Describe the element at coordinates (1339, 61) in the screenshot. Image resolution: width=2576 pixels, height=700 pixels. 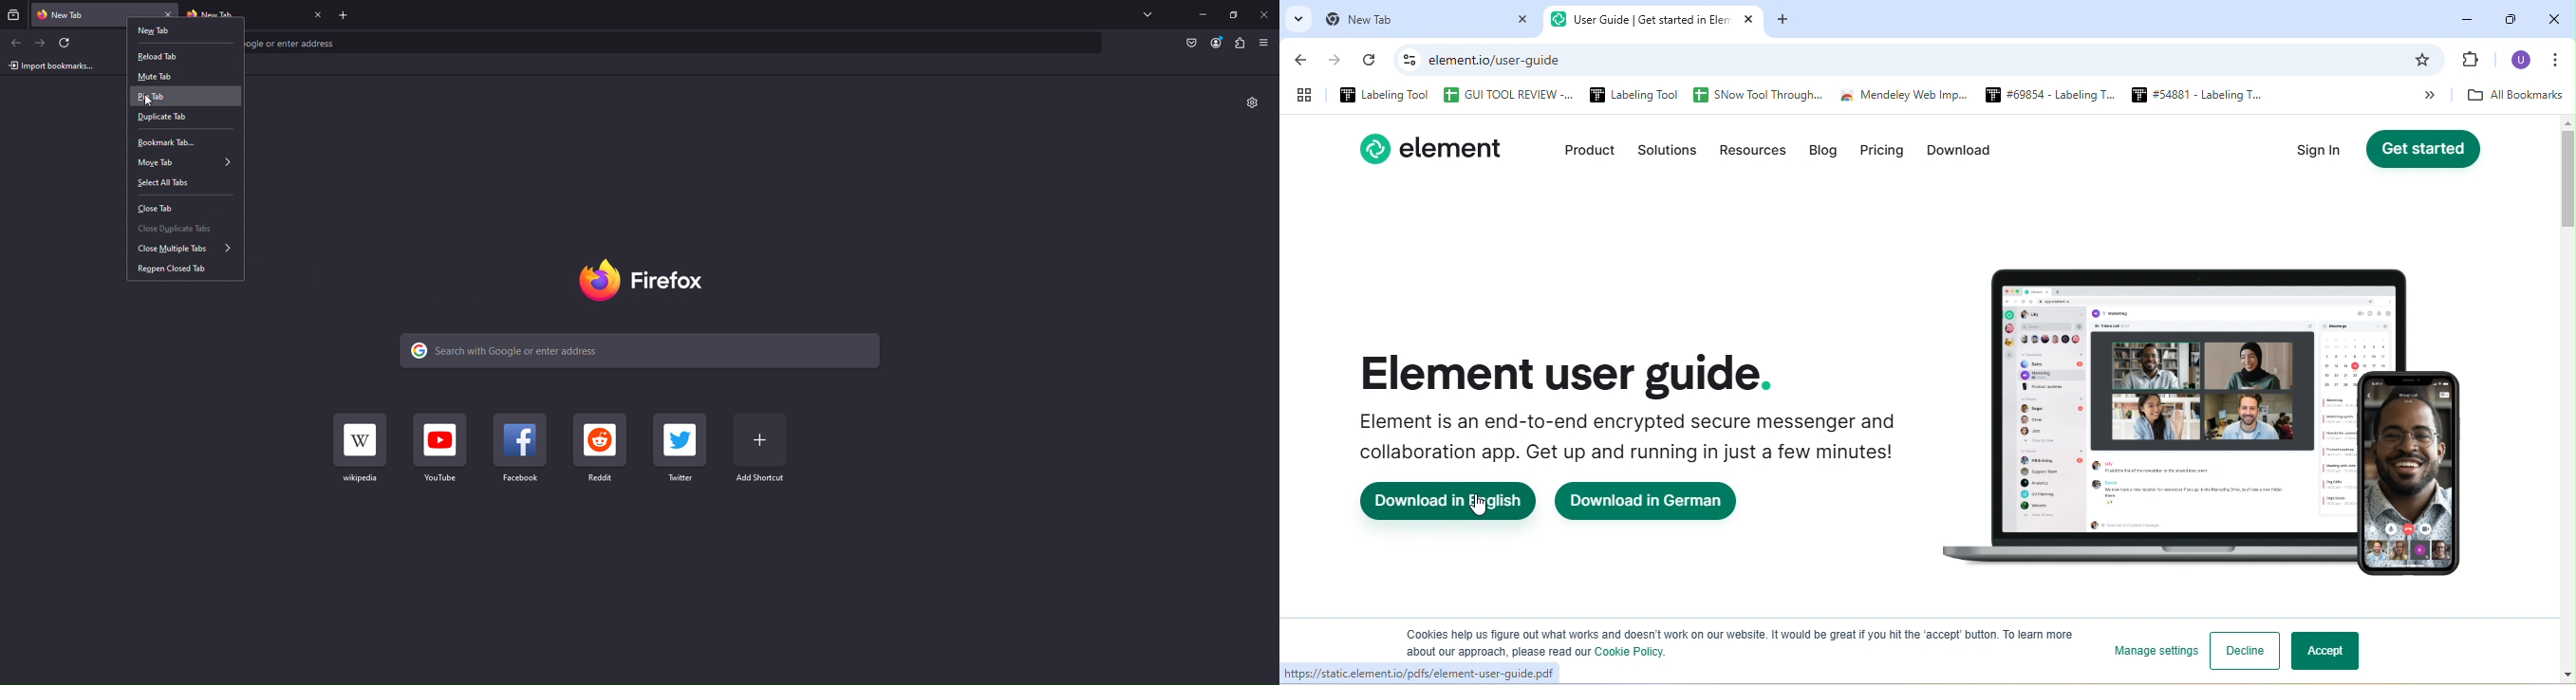
I see `forward` at that location.